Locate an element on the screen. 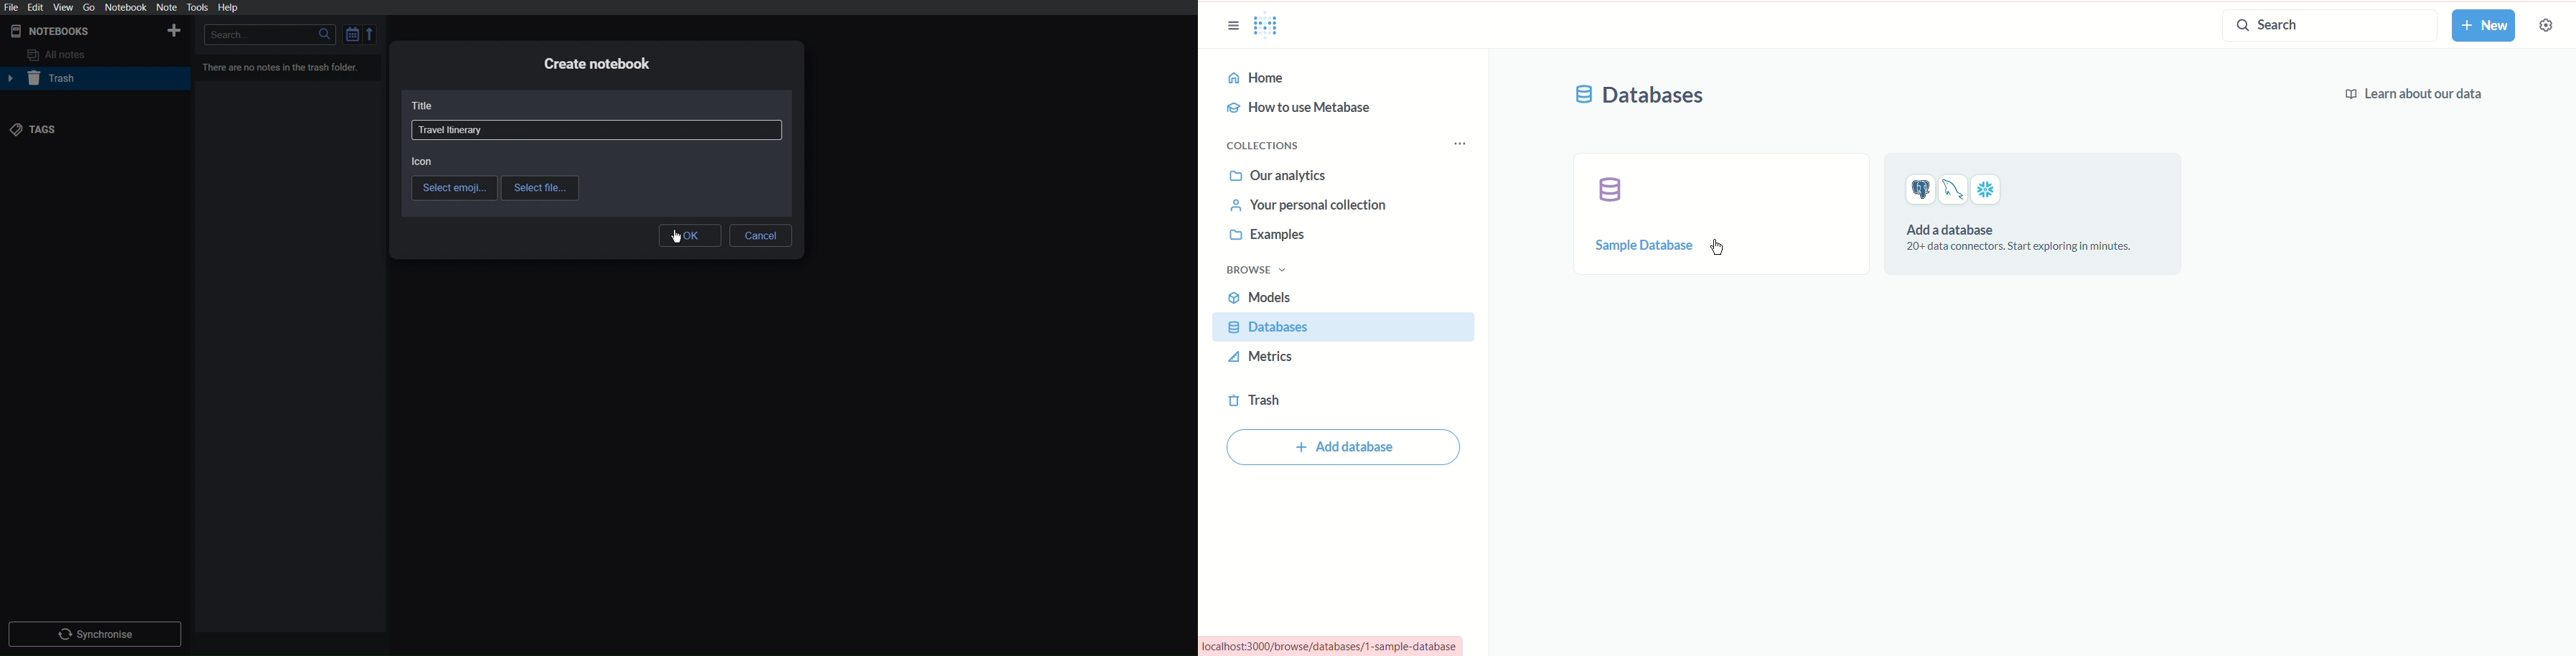  OK is located at coordinates (686, 236).